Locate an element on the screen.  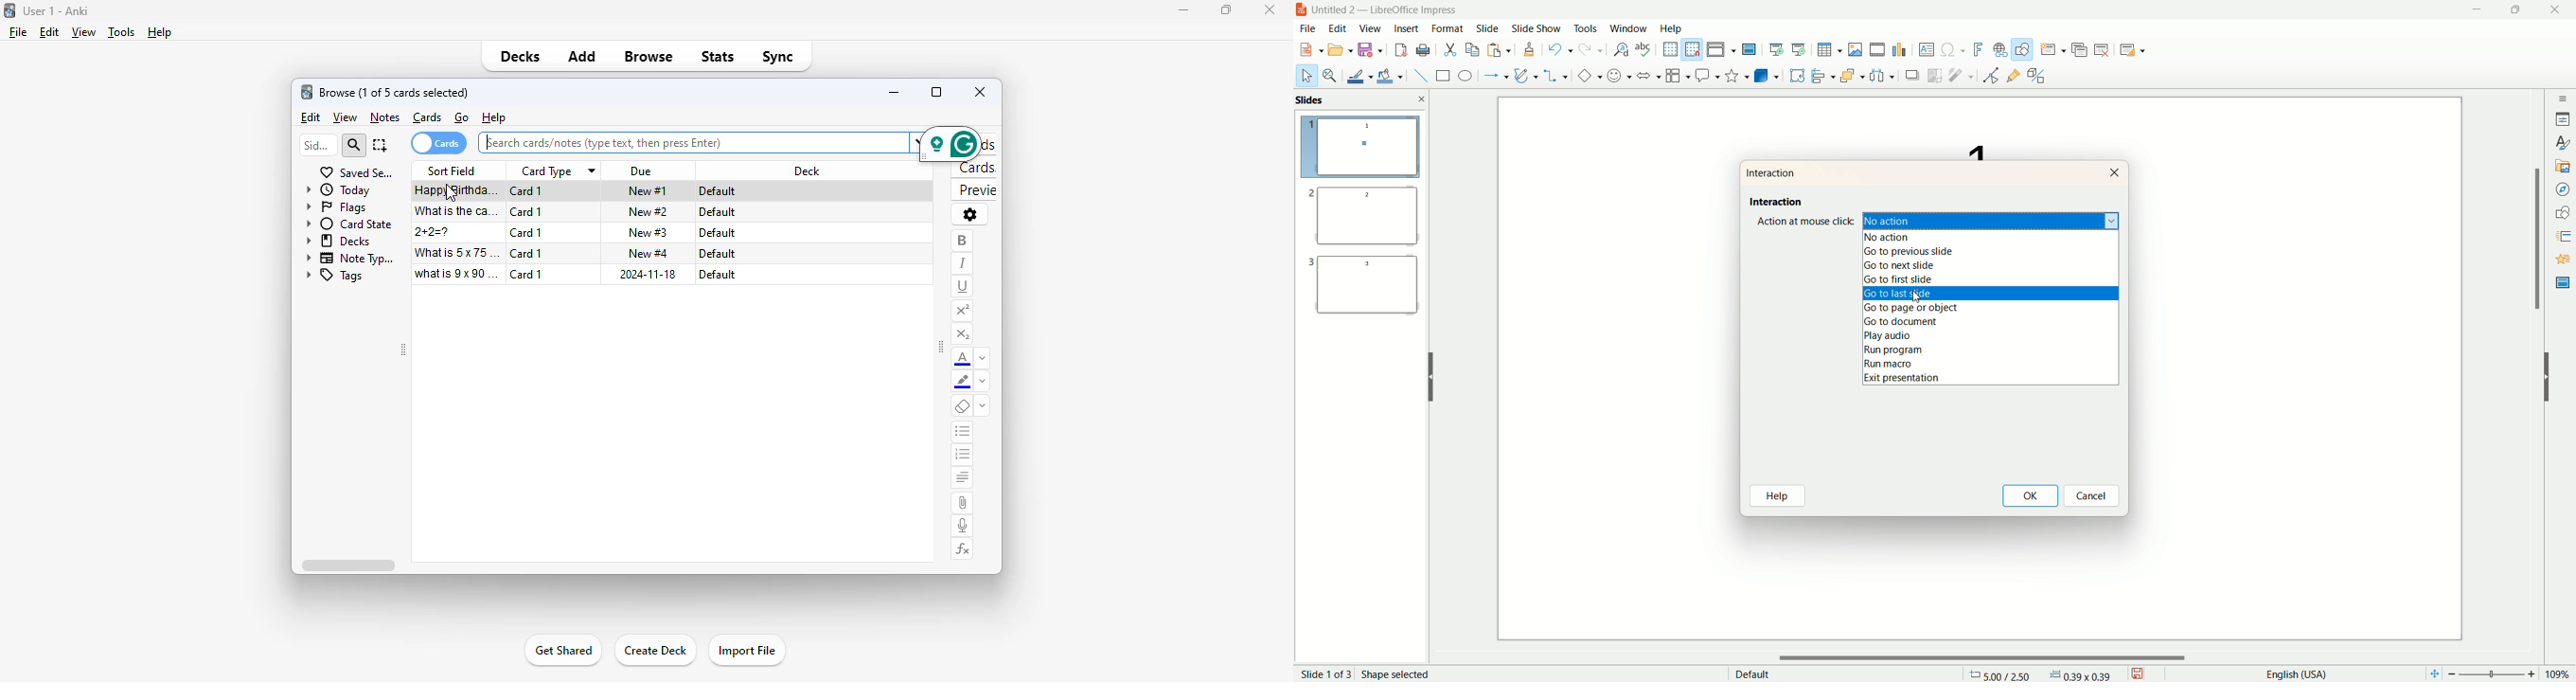
delete slide is located at coordinates (2104, 51).